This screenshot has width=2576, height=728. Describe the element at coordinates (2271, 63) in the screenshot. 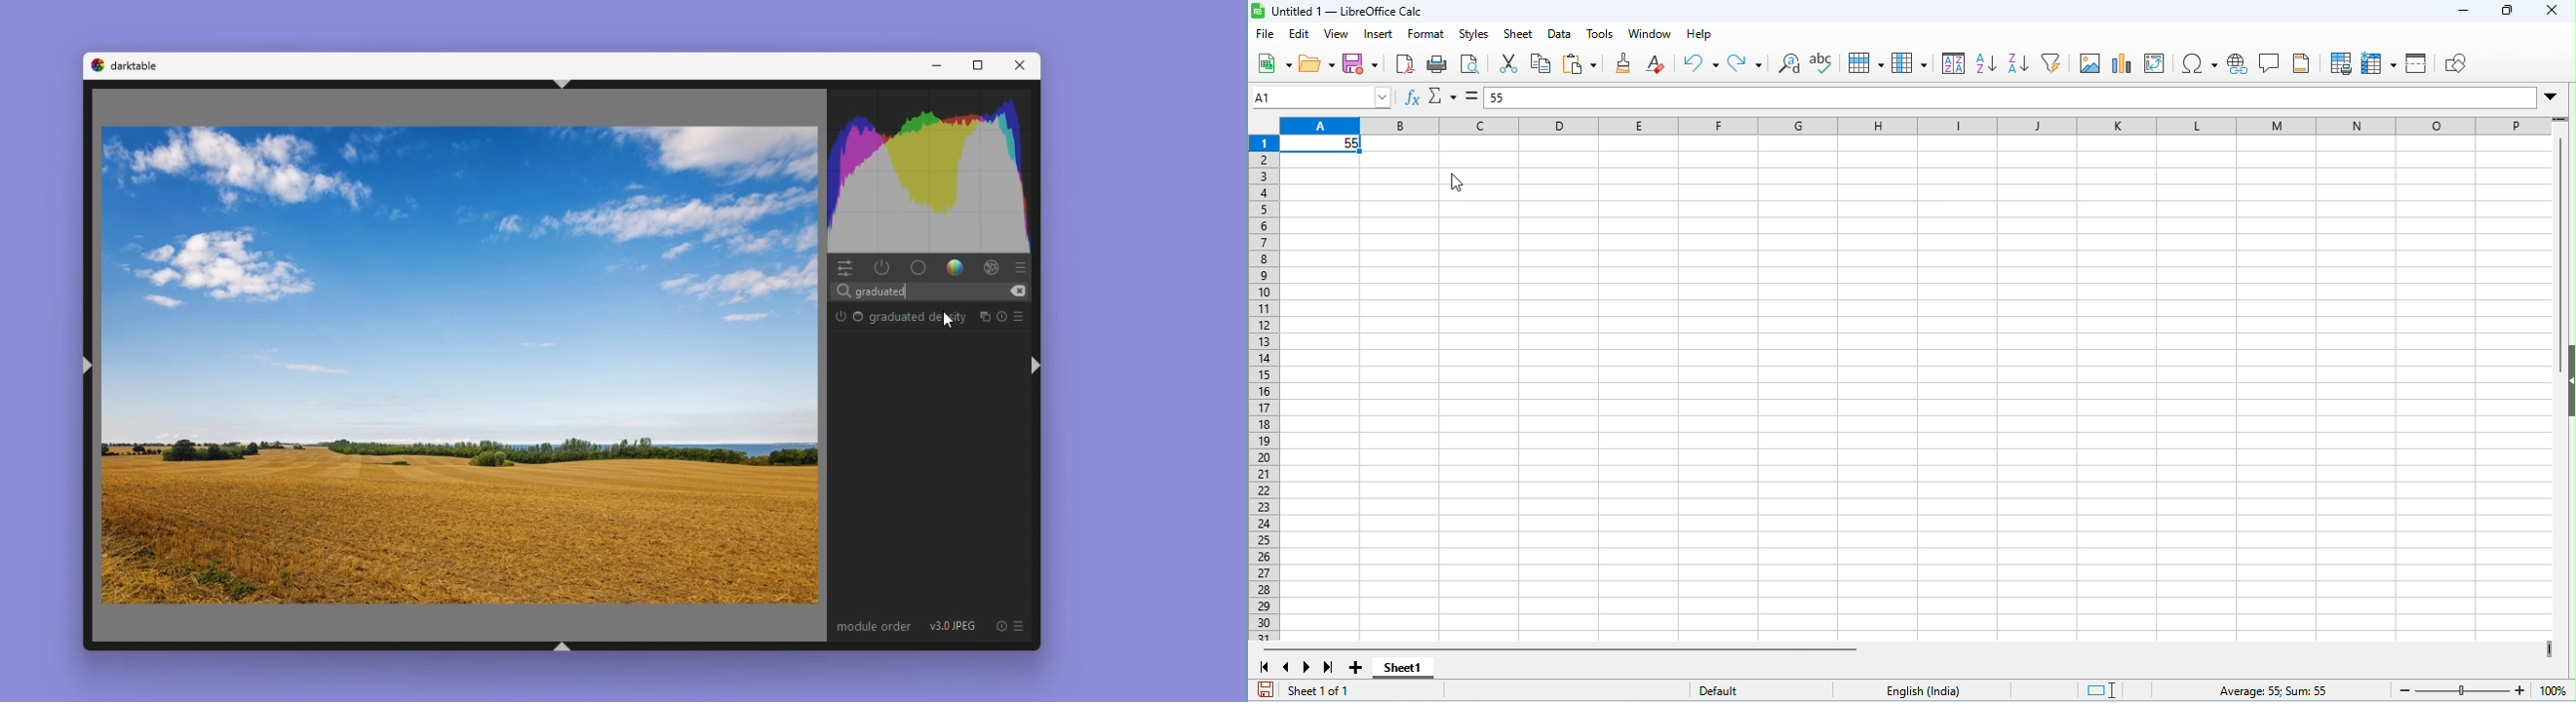

I see `insert comment` at that location.